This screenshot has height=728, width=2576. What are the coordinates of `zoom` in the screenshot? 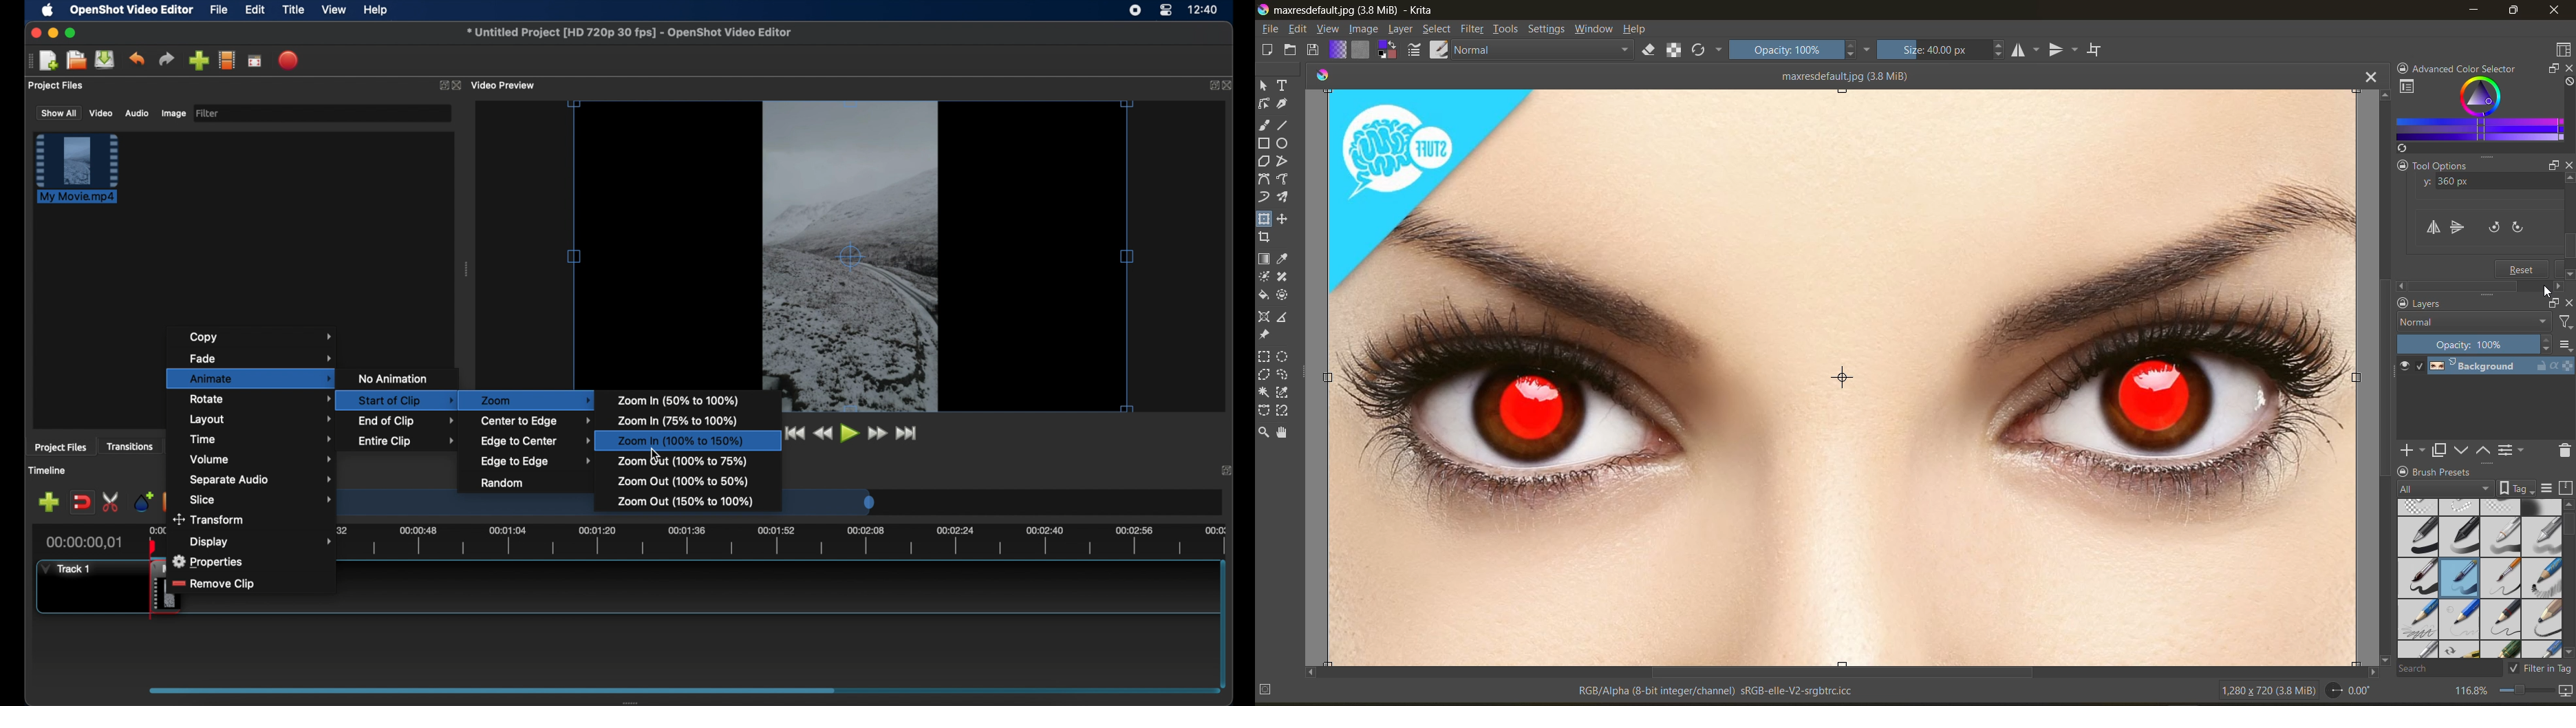 It's located at (2530, 688).